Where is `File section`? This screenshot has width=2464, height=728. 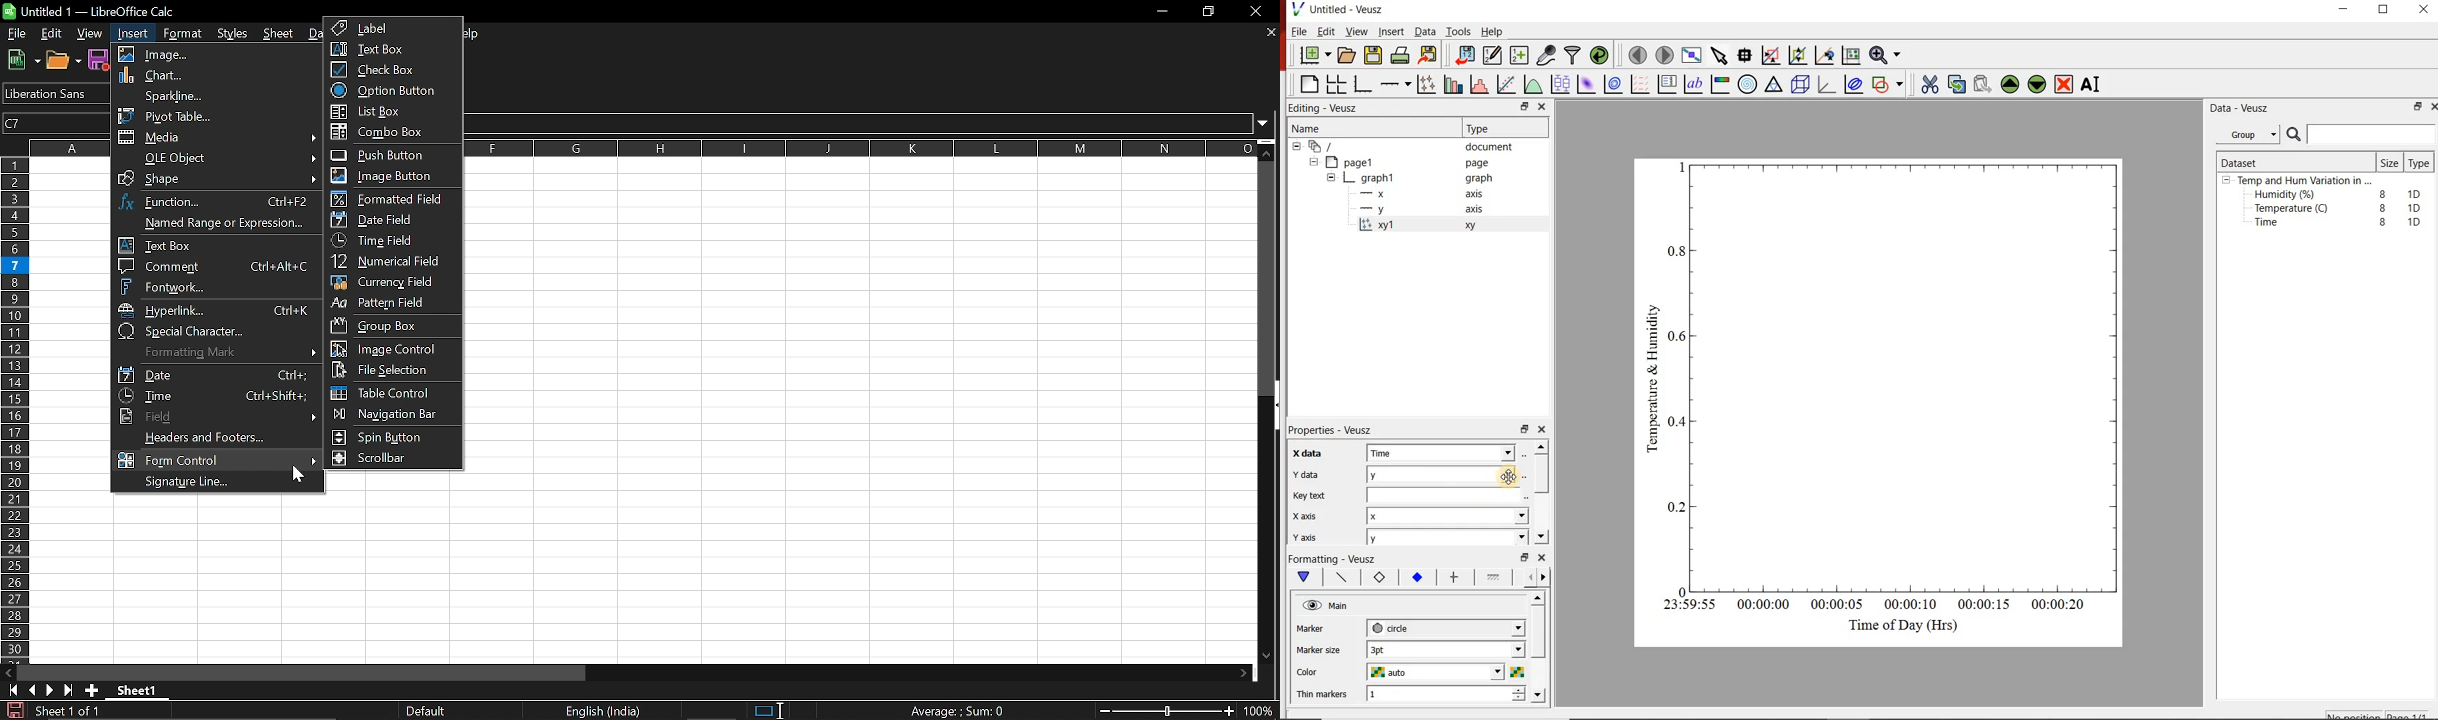
File section is located at coordinates (390, 370).